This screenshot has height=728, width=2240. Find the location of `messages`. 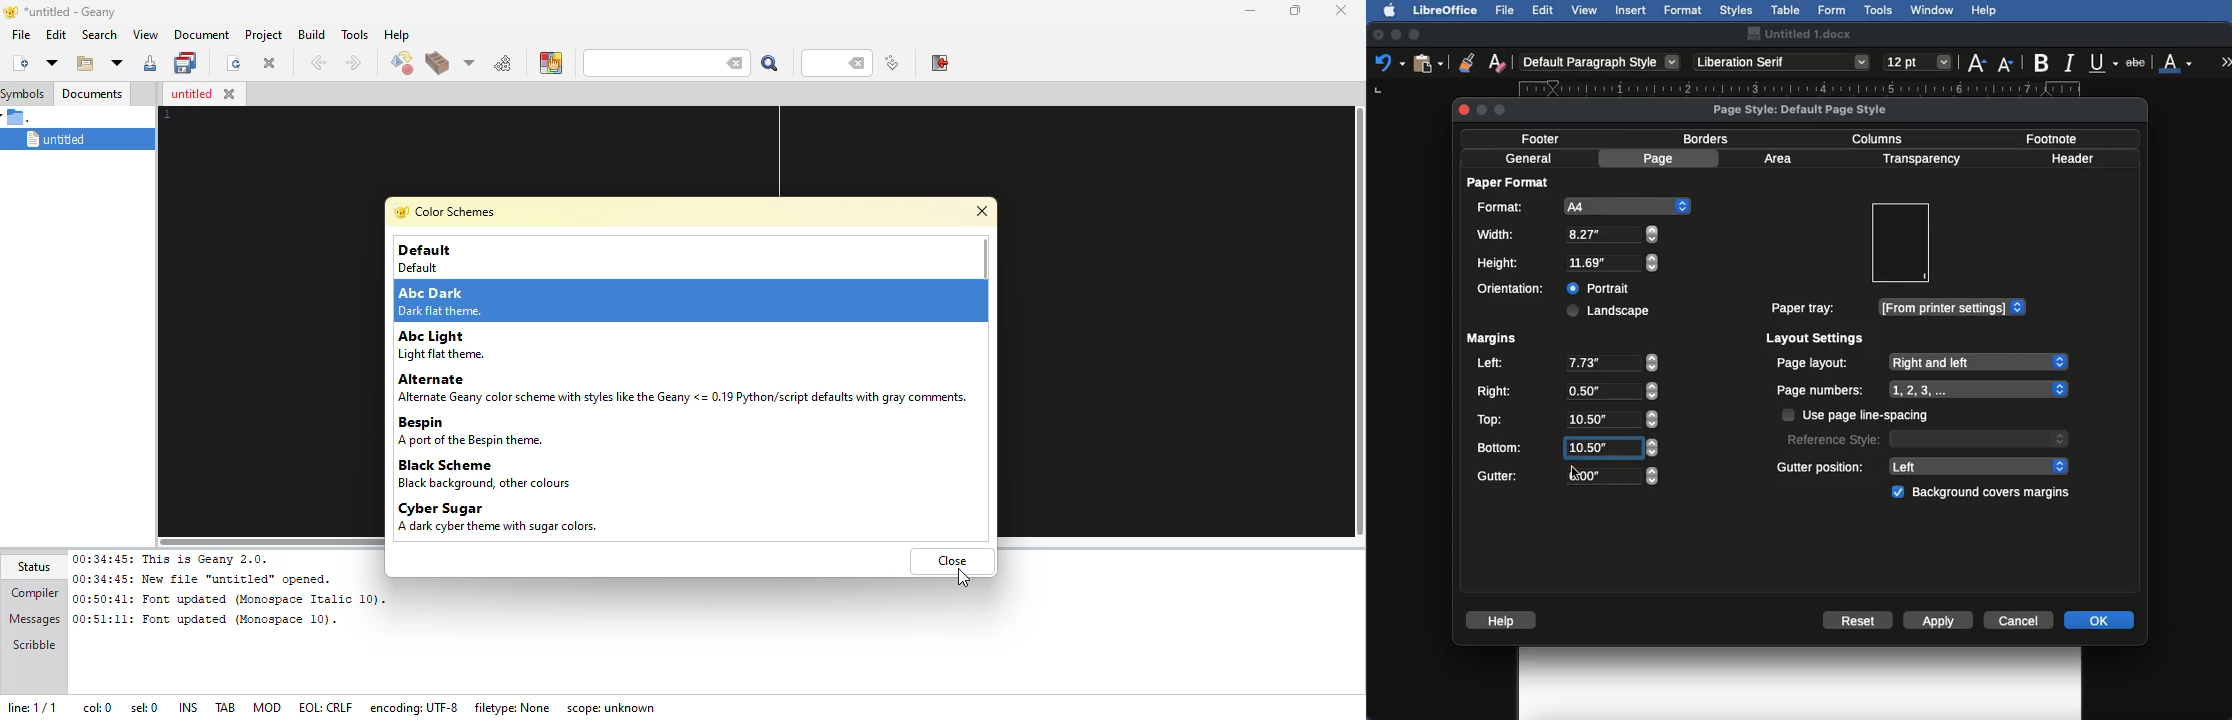

messages is located at coordinates (34, 620).